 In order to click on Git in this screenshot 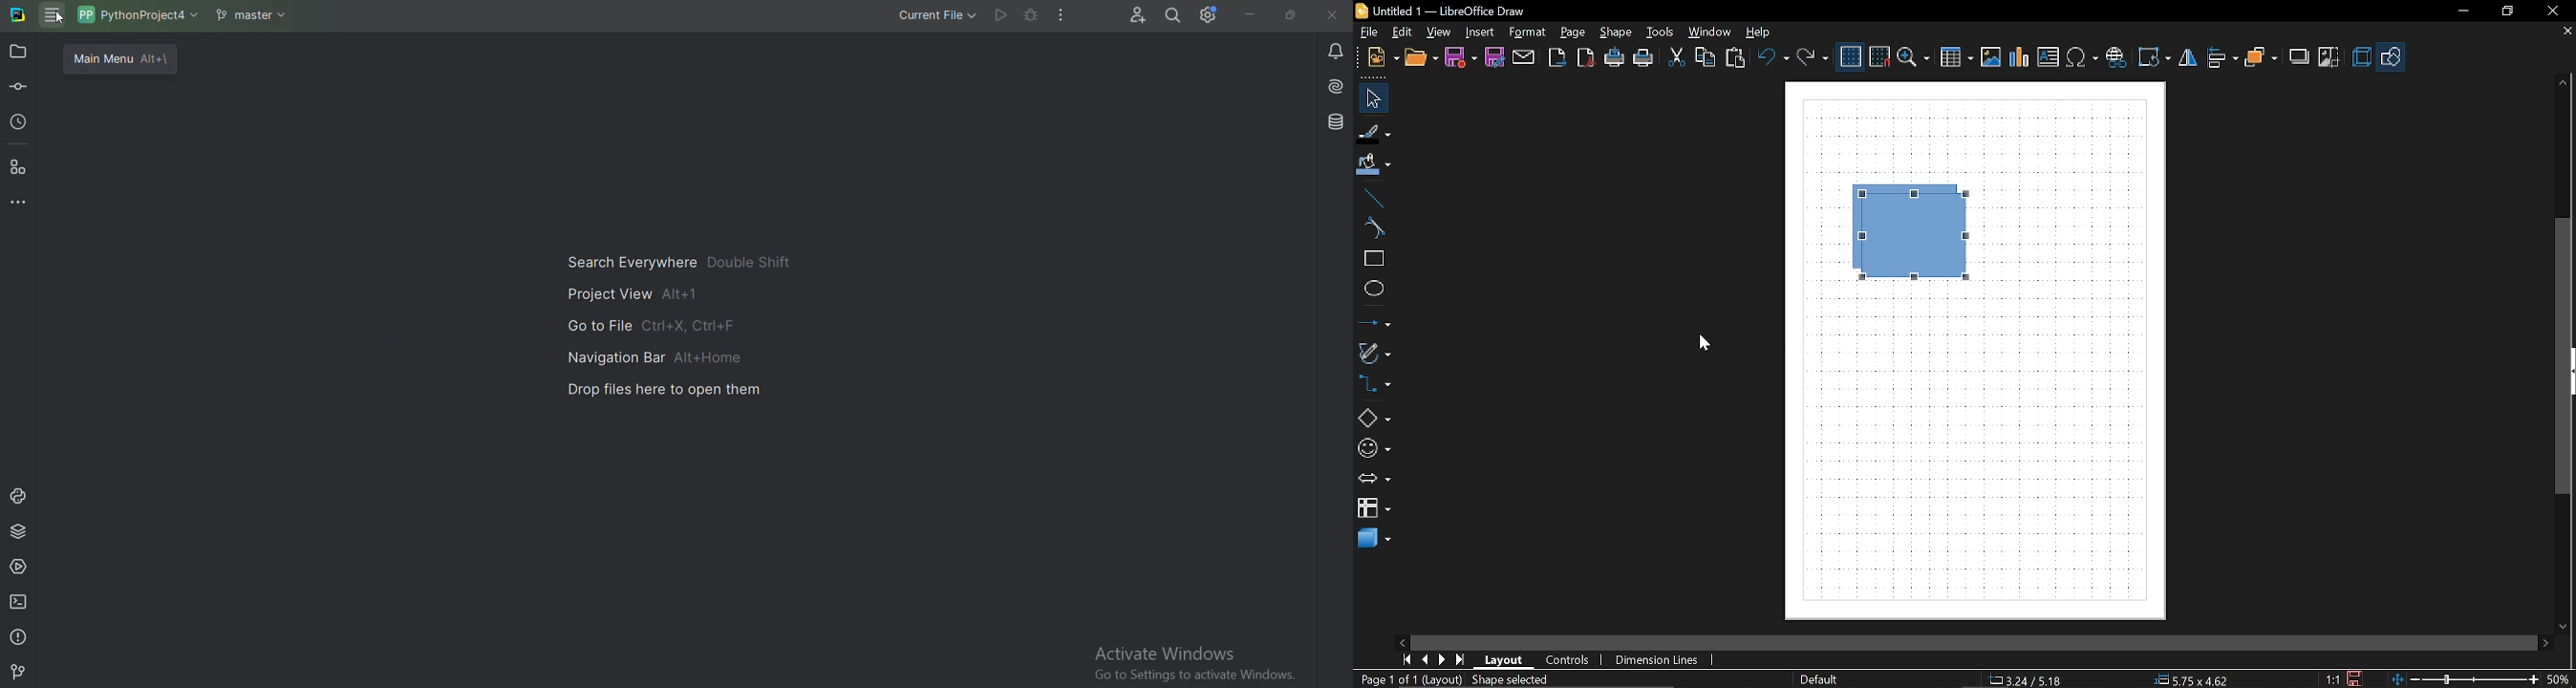, I will do `click(19, 670)`.